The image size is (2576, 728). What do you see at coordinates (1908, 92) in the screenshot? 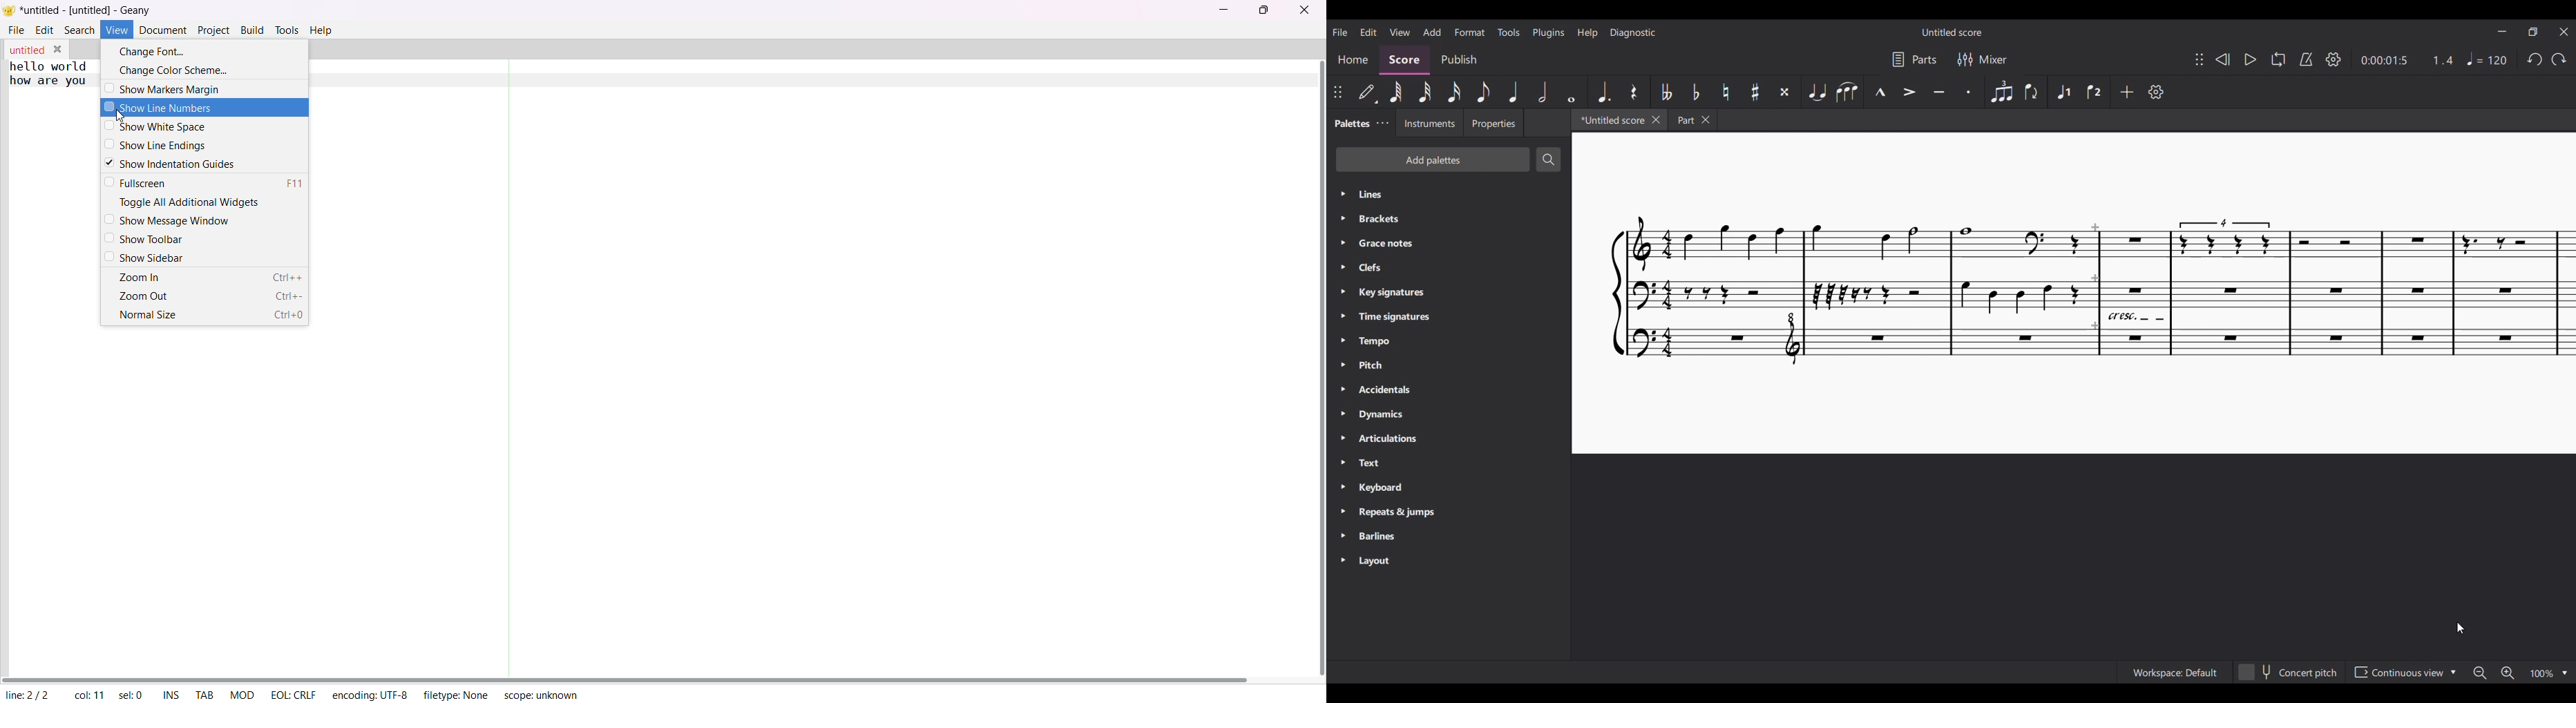
I see `Accent` at bounding box center [1908, 92].